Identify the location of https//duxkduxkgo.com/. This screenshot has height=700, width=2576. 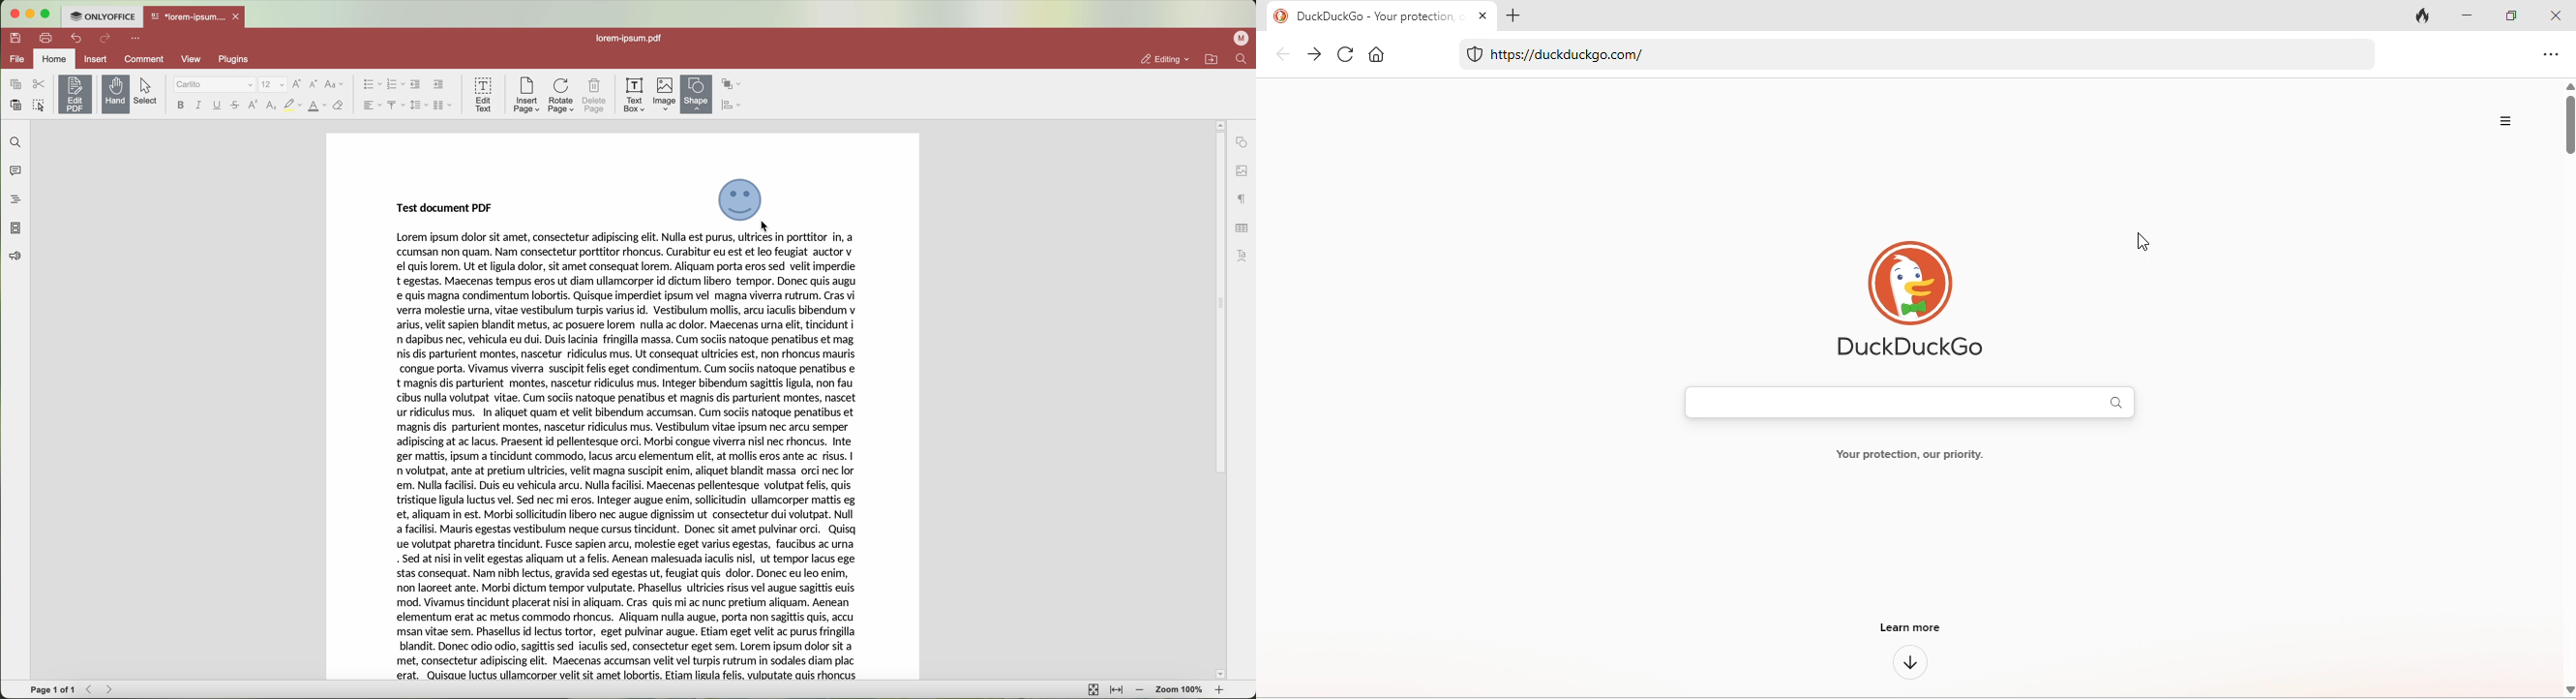
(1912, 52).